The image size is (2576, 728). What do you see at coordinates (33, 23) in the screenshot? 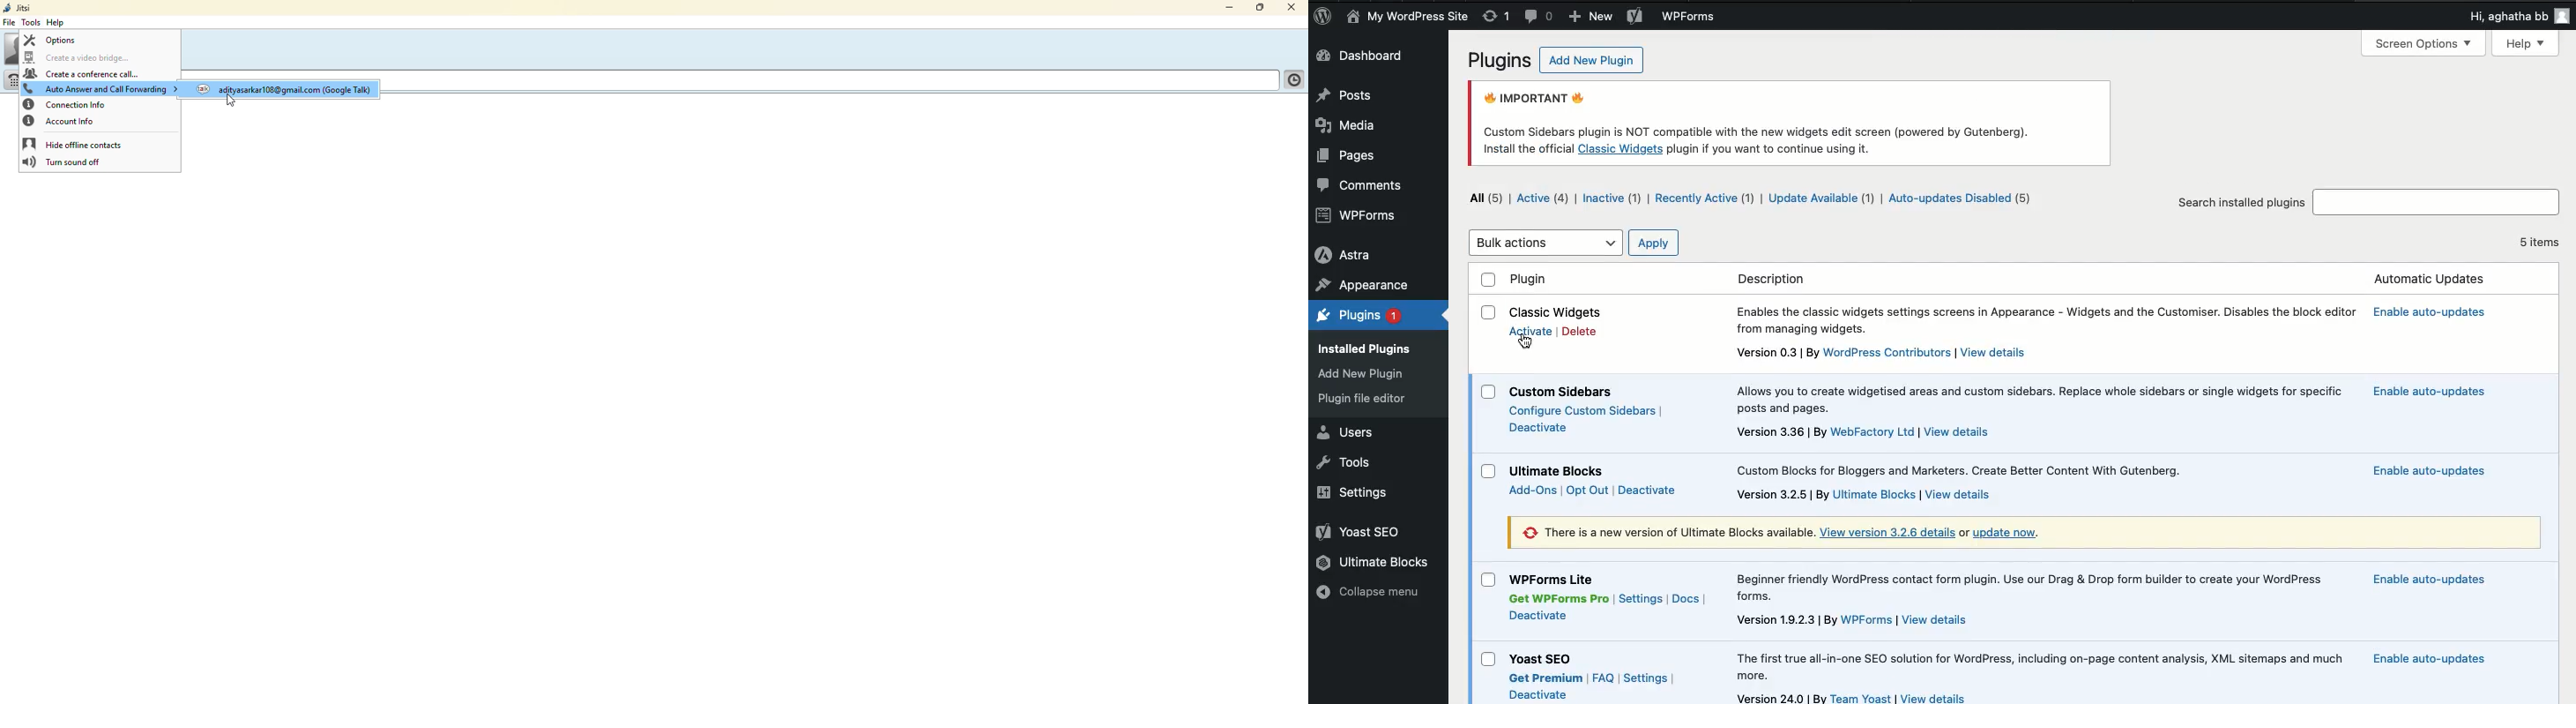
I see `tools` at bounding box center [33, 23].